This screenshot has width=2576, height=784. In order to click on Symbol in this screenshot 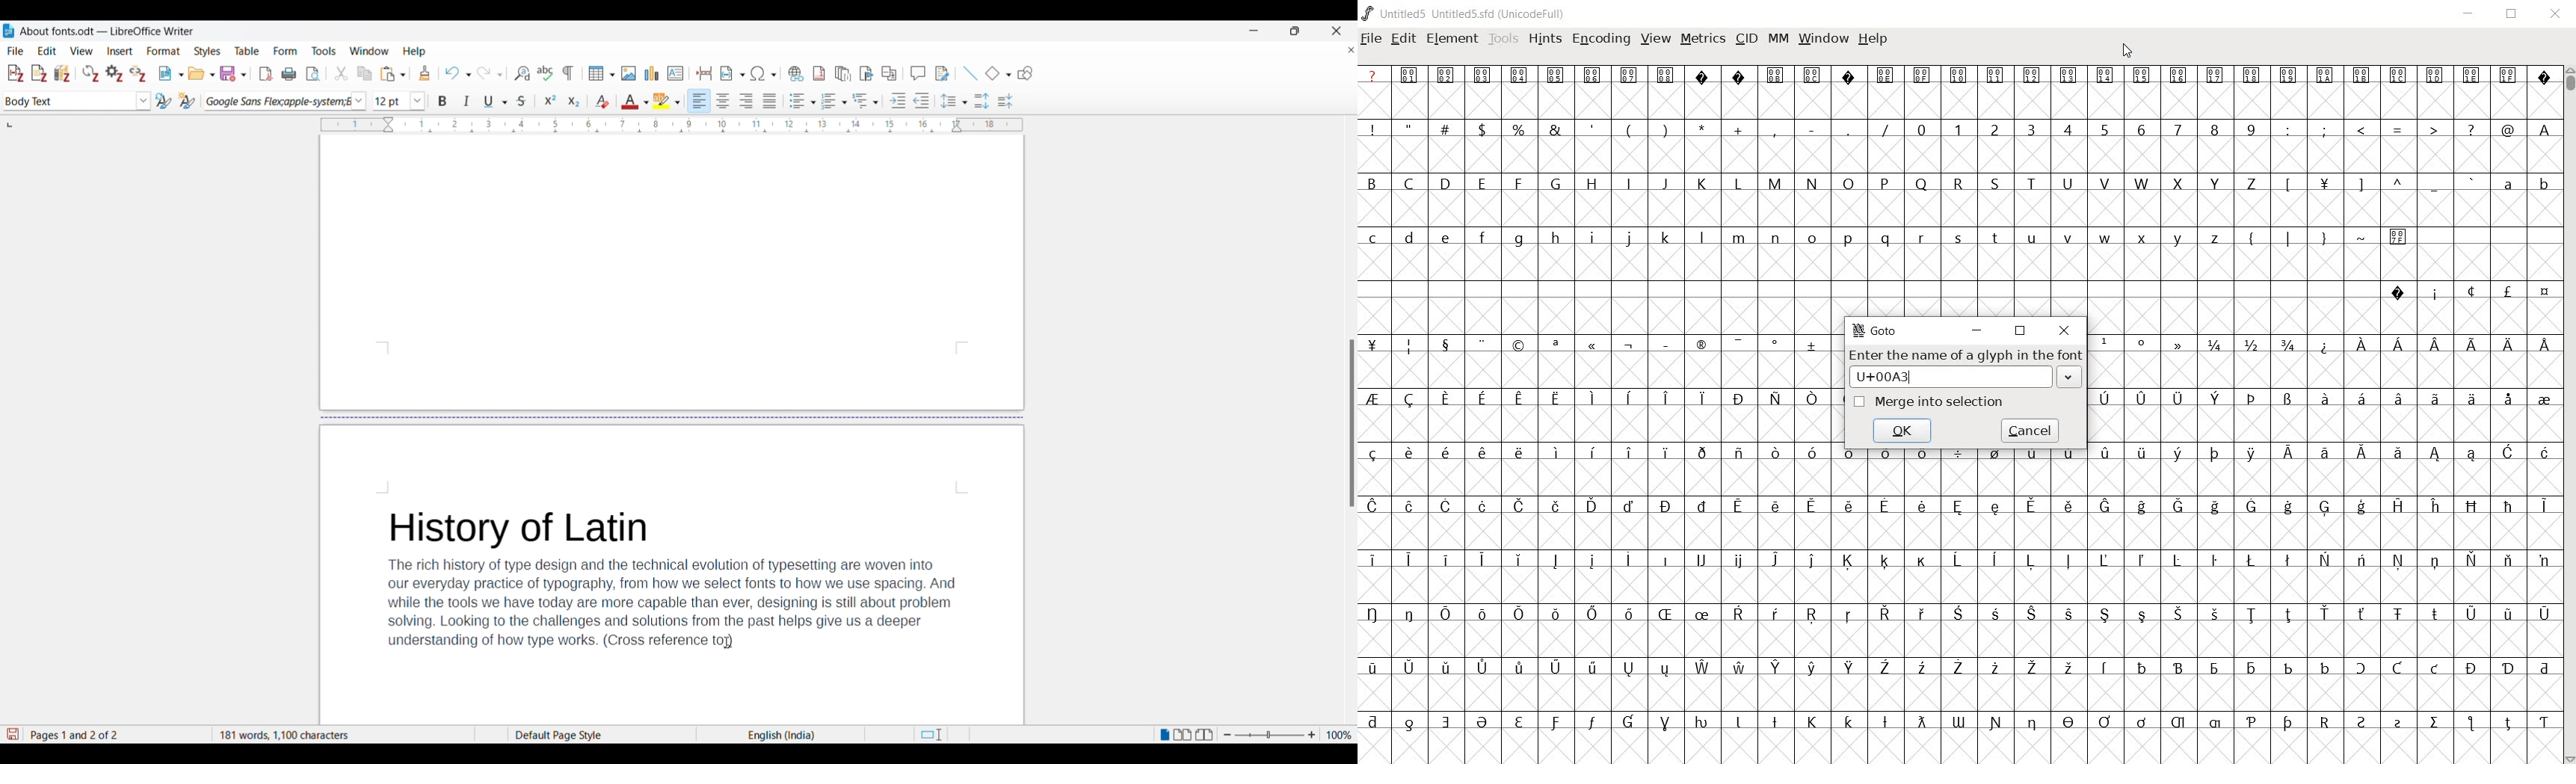, I will do `click(2252, 75)`.